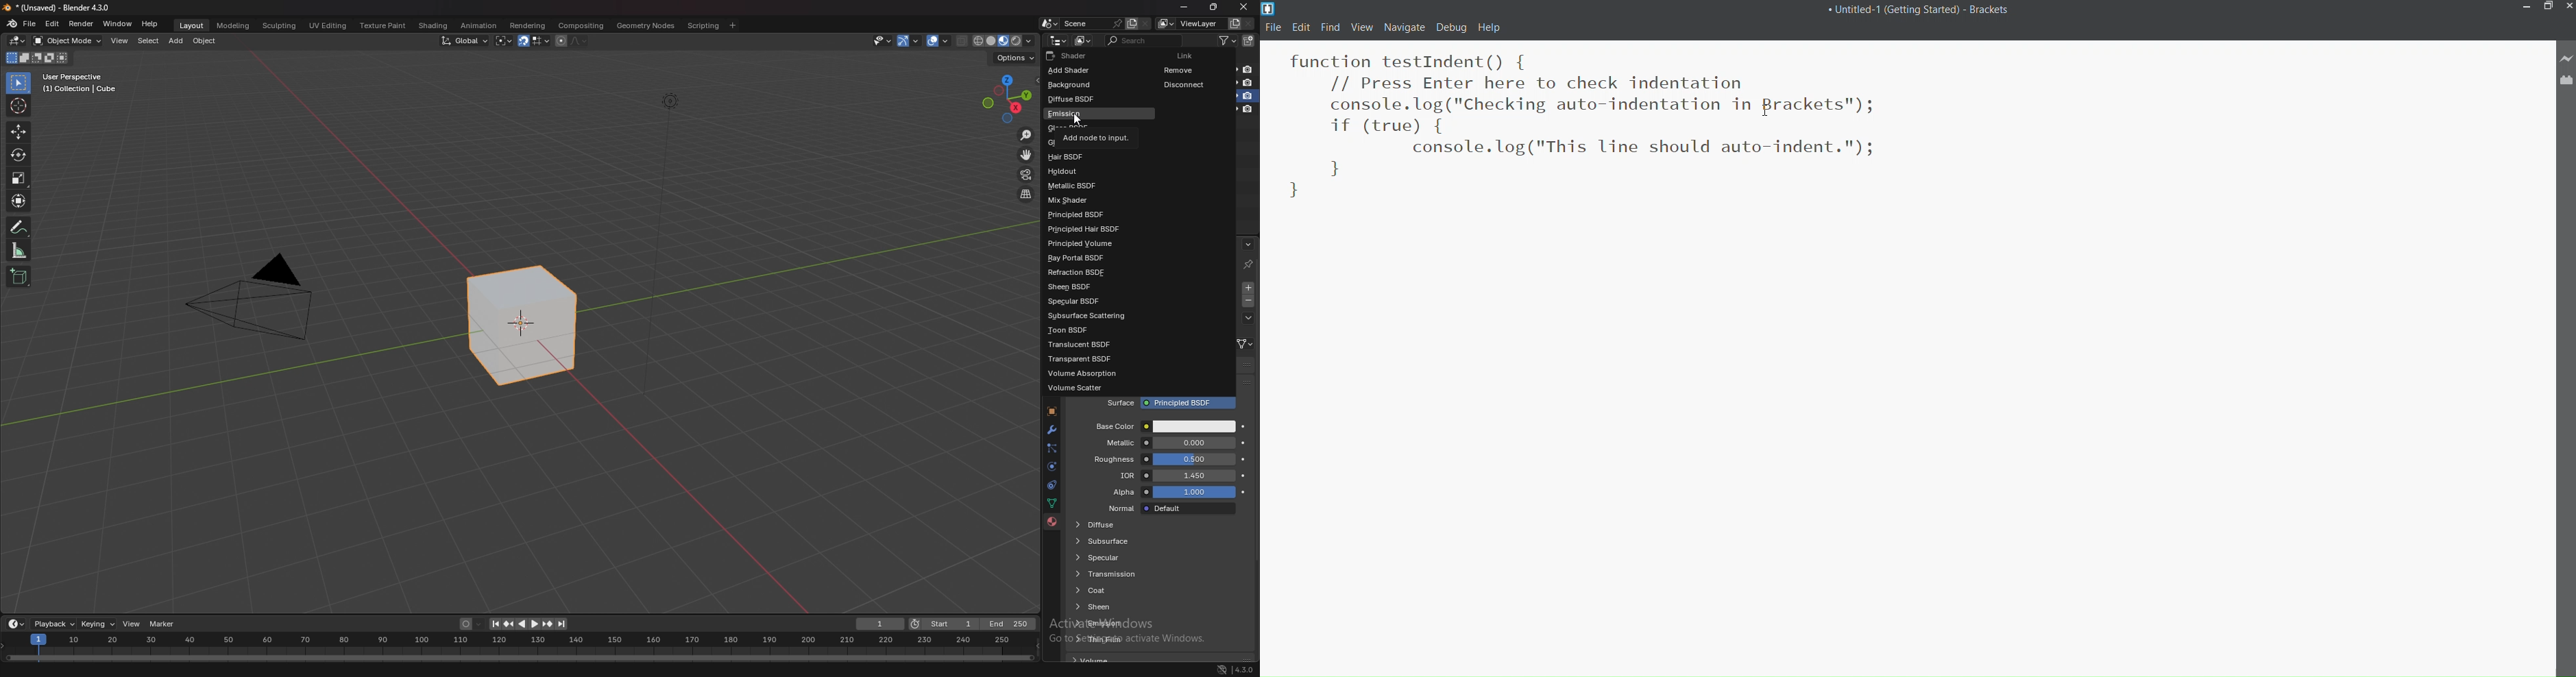  Describe the element at coordinates (1087, 126) in the screenshot. I see `glass bsdf` at that location.